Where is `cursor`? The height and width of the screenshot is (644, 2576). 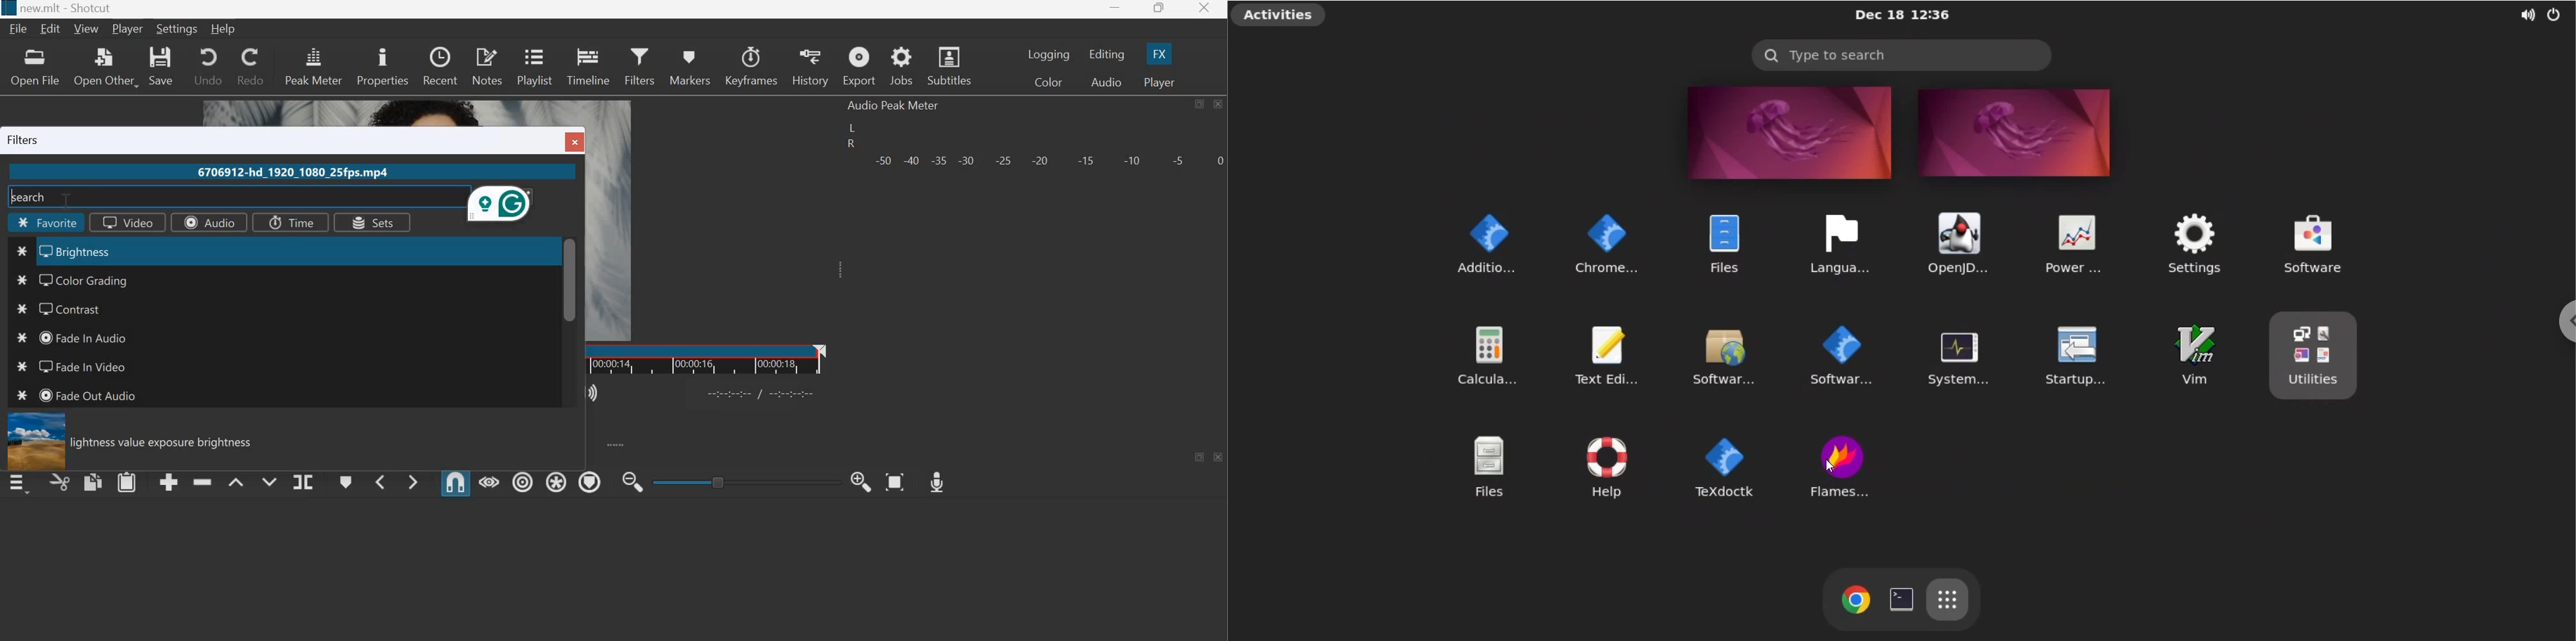 cursor is located at coordinates (1833, 467).